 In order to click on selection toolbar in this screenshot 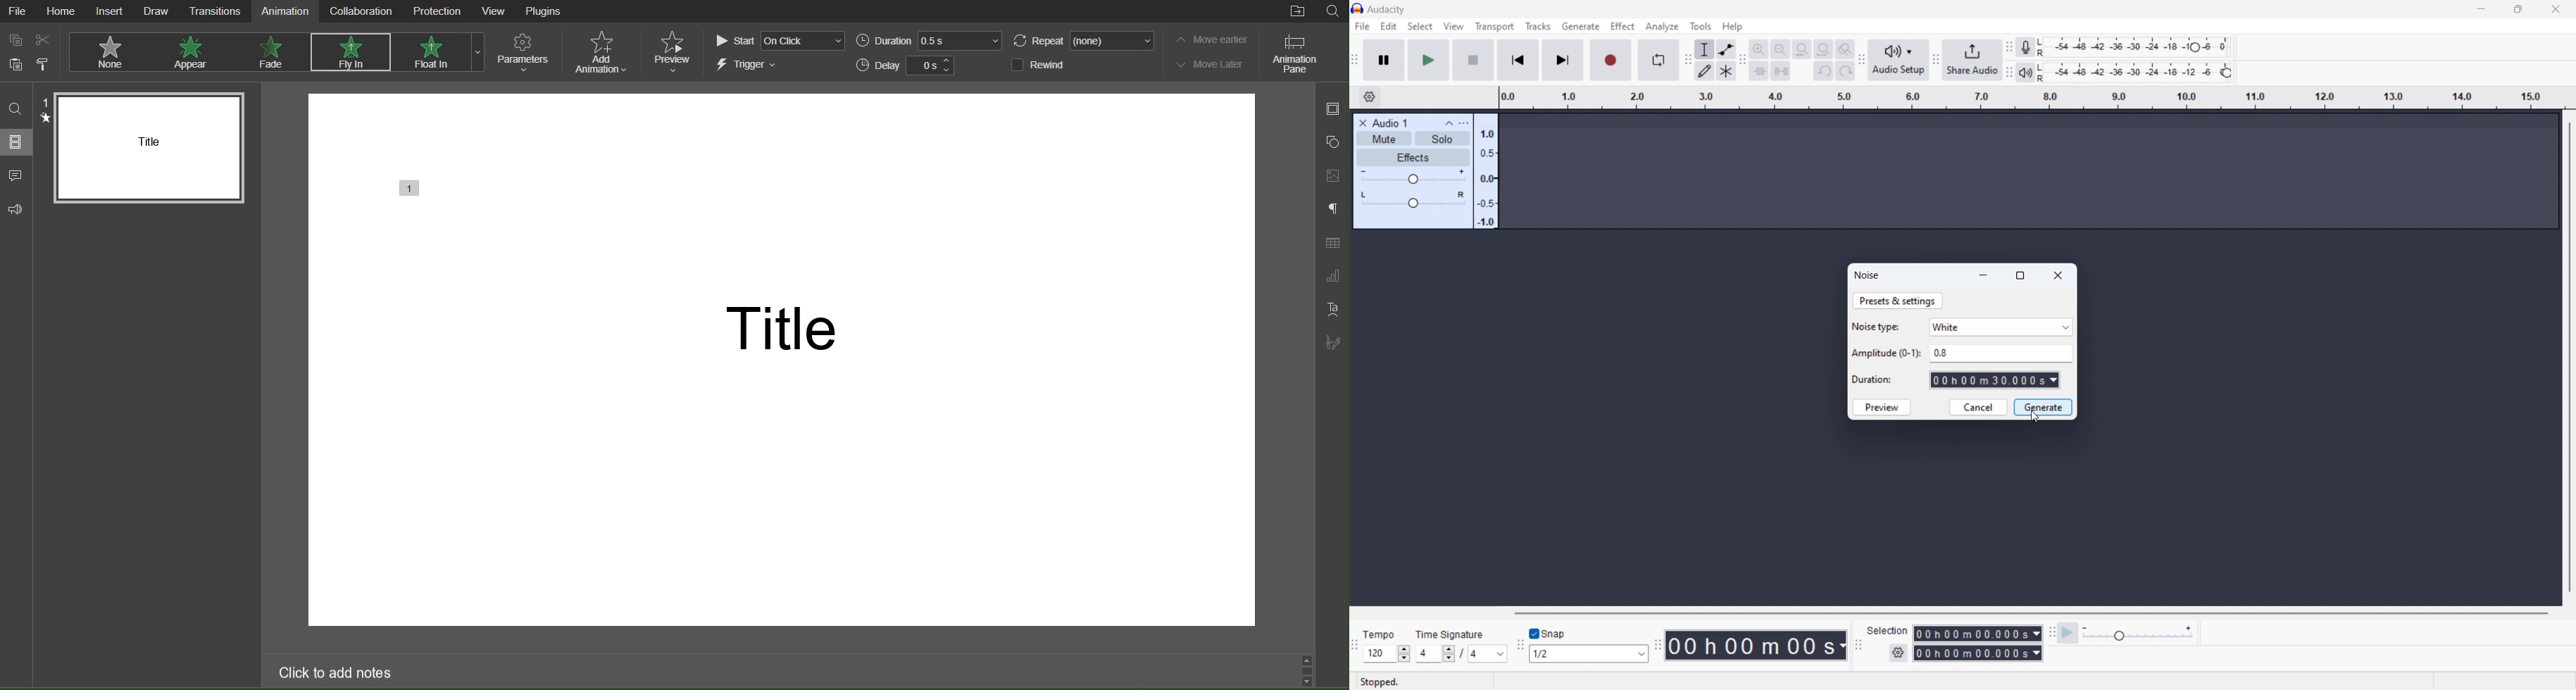, I will do `click(1858, 643)`.